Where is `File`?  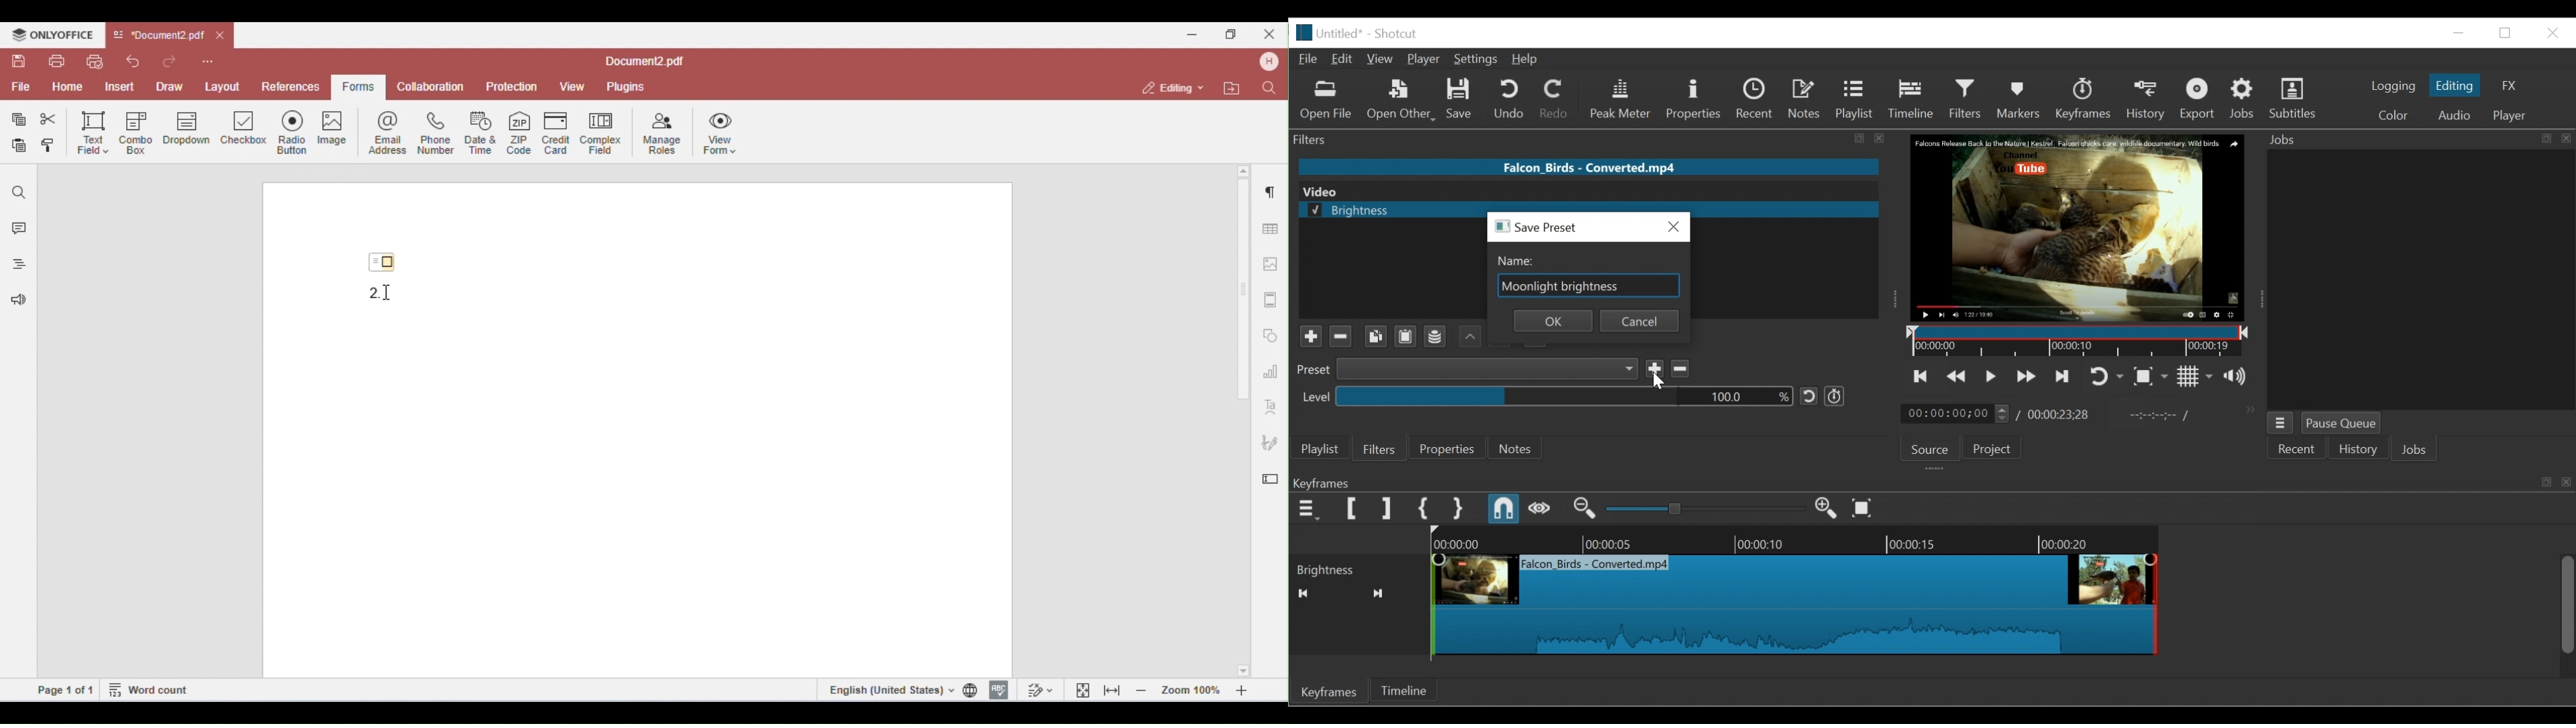
File is located at coordinates (1307, 59).